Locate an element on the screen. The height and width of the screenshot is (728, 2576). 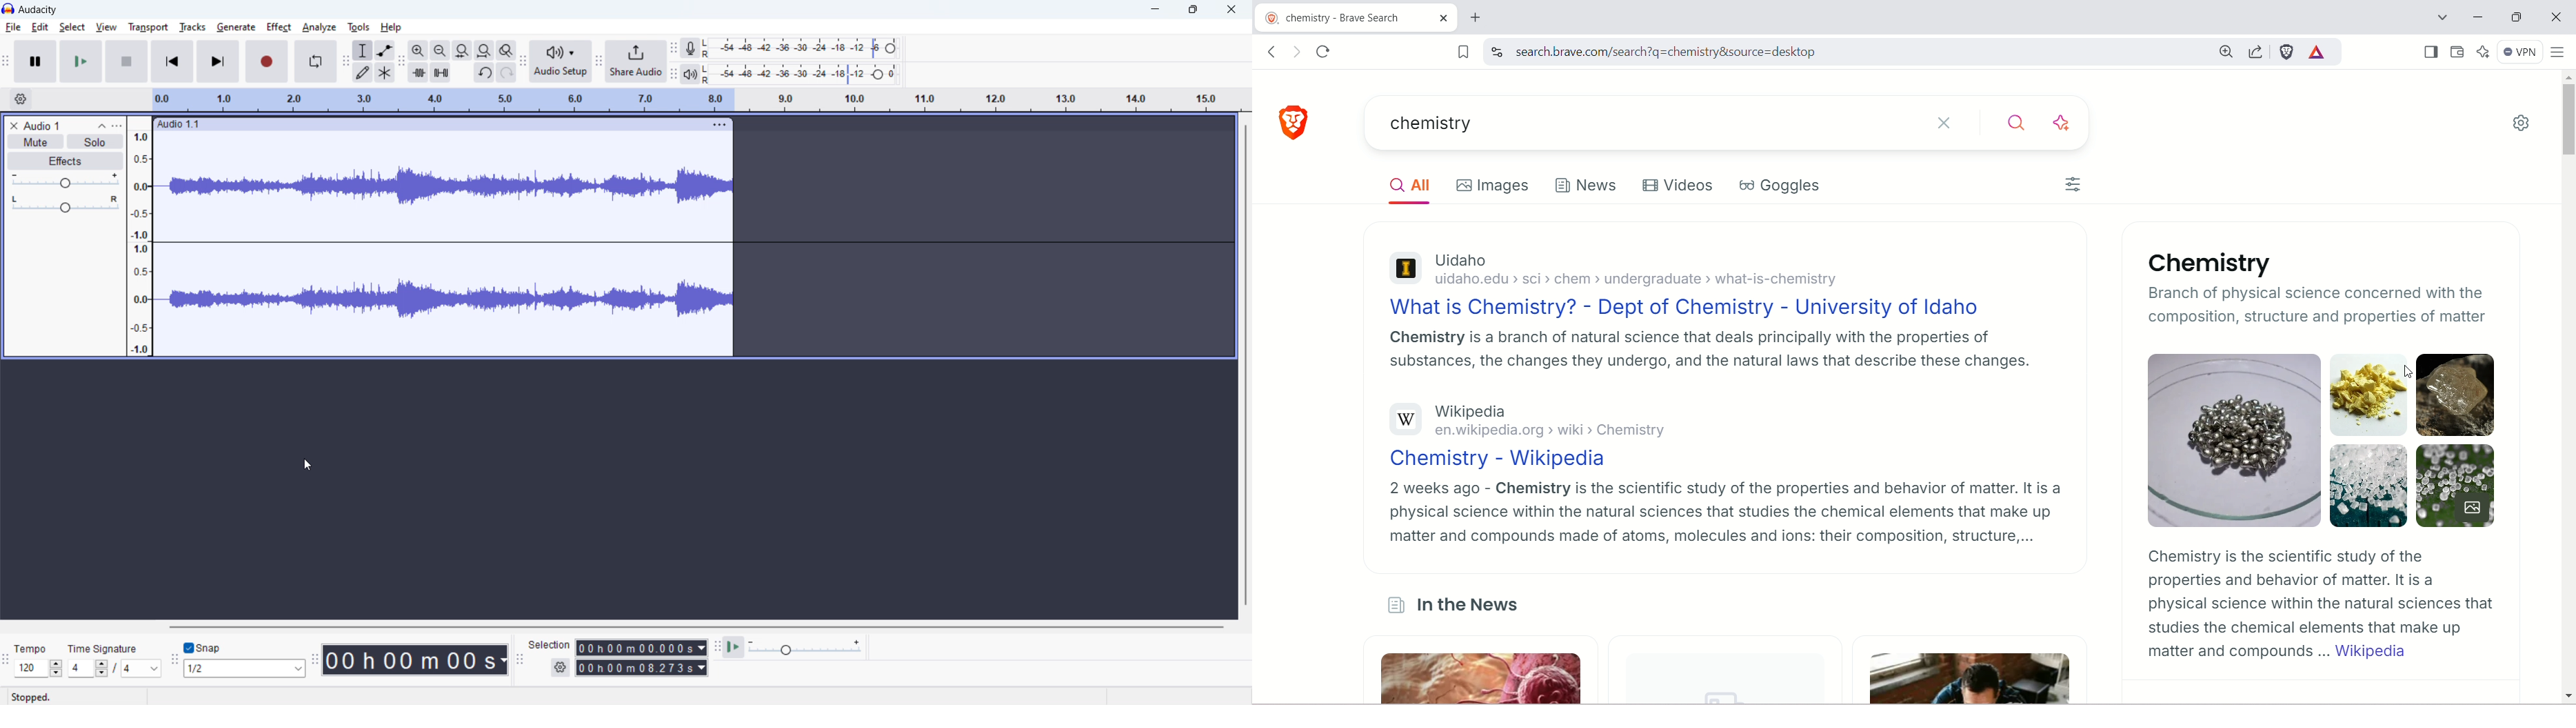
Images is located at coordinates (1491, 184).